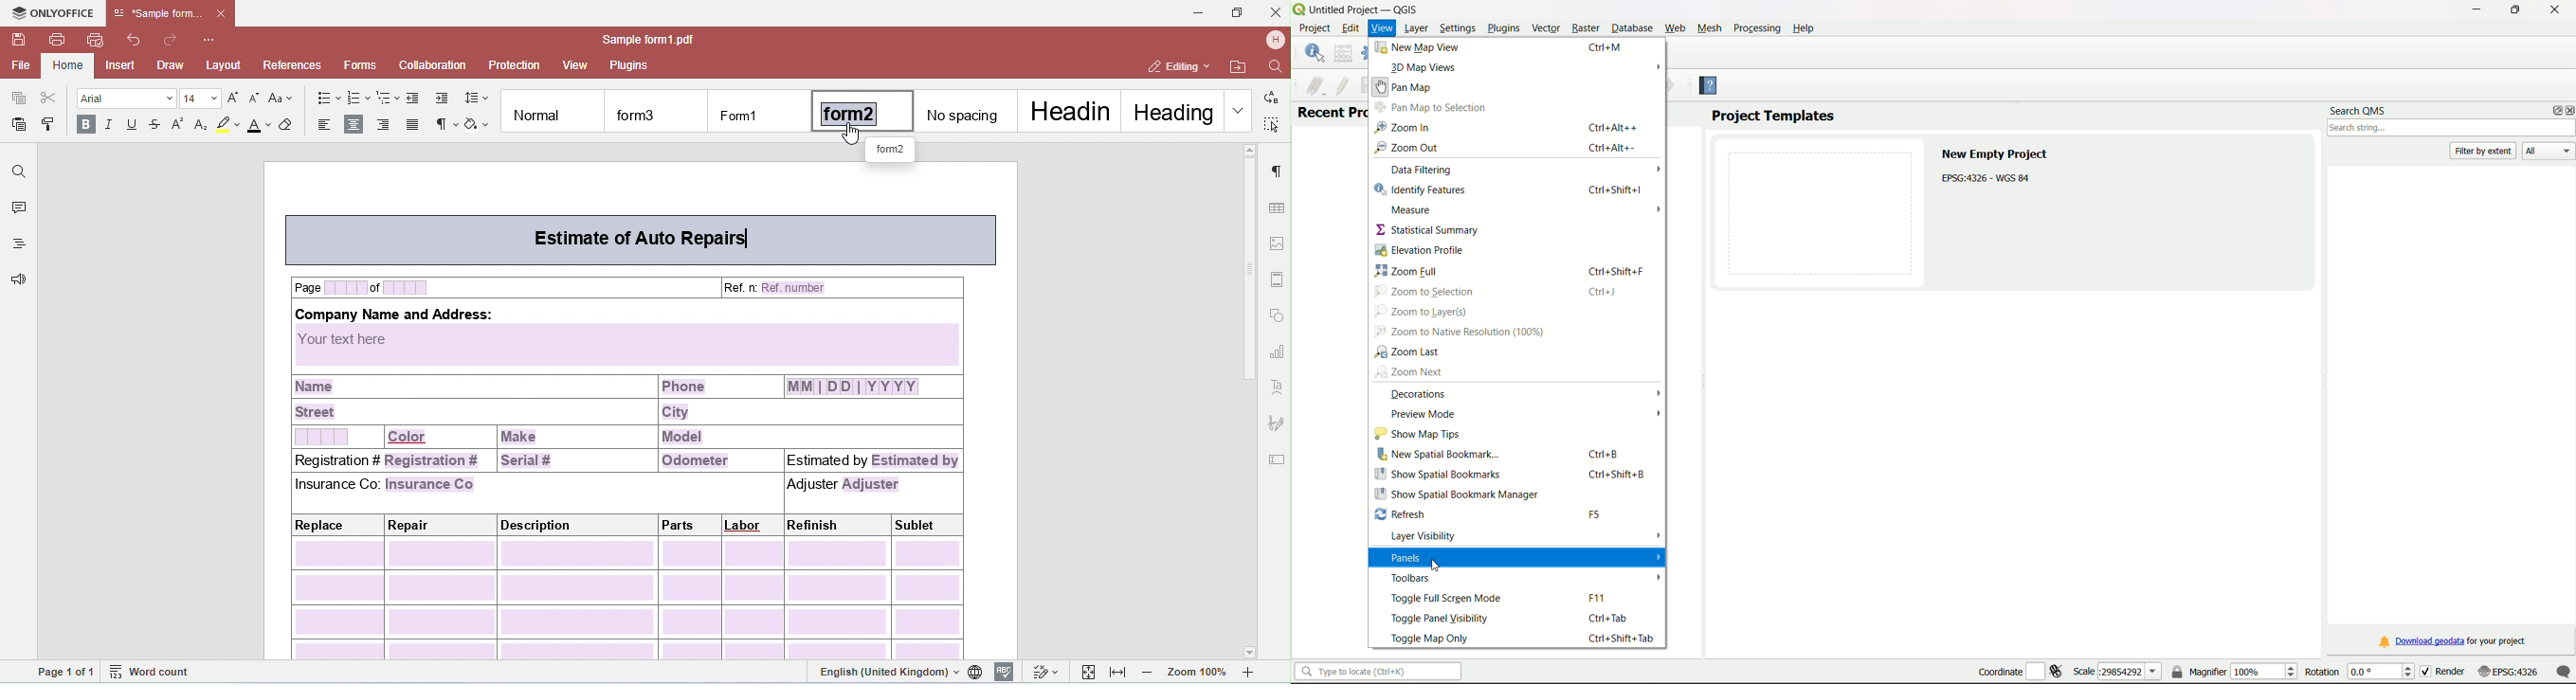 The height and width of the screenshot is (700, 2576). What do you see at coordinates (1656, 414) in the screenshot?
I see `arrow` at bounding box center [1656, 414].